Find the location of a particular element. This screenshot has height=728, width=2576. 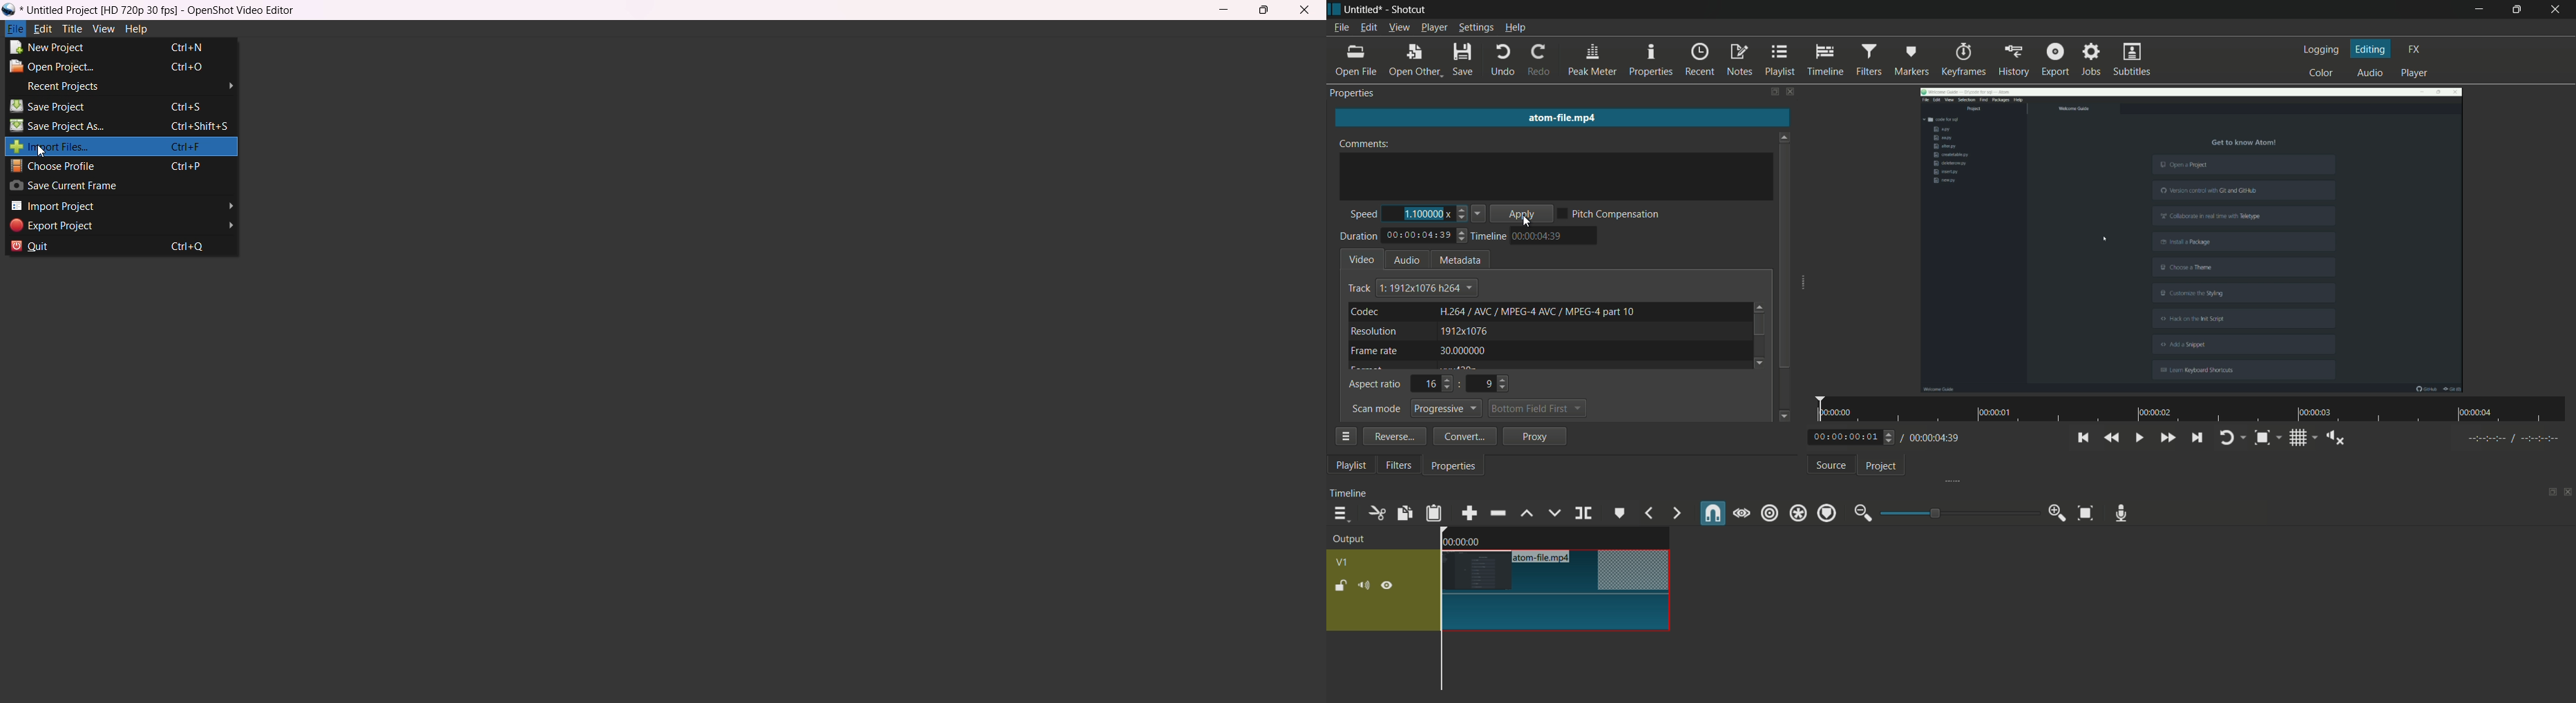

subtitles is located at coordinates (2133, 60).